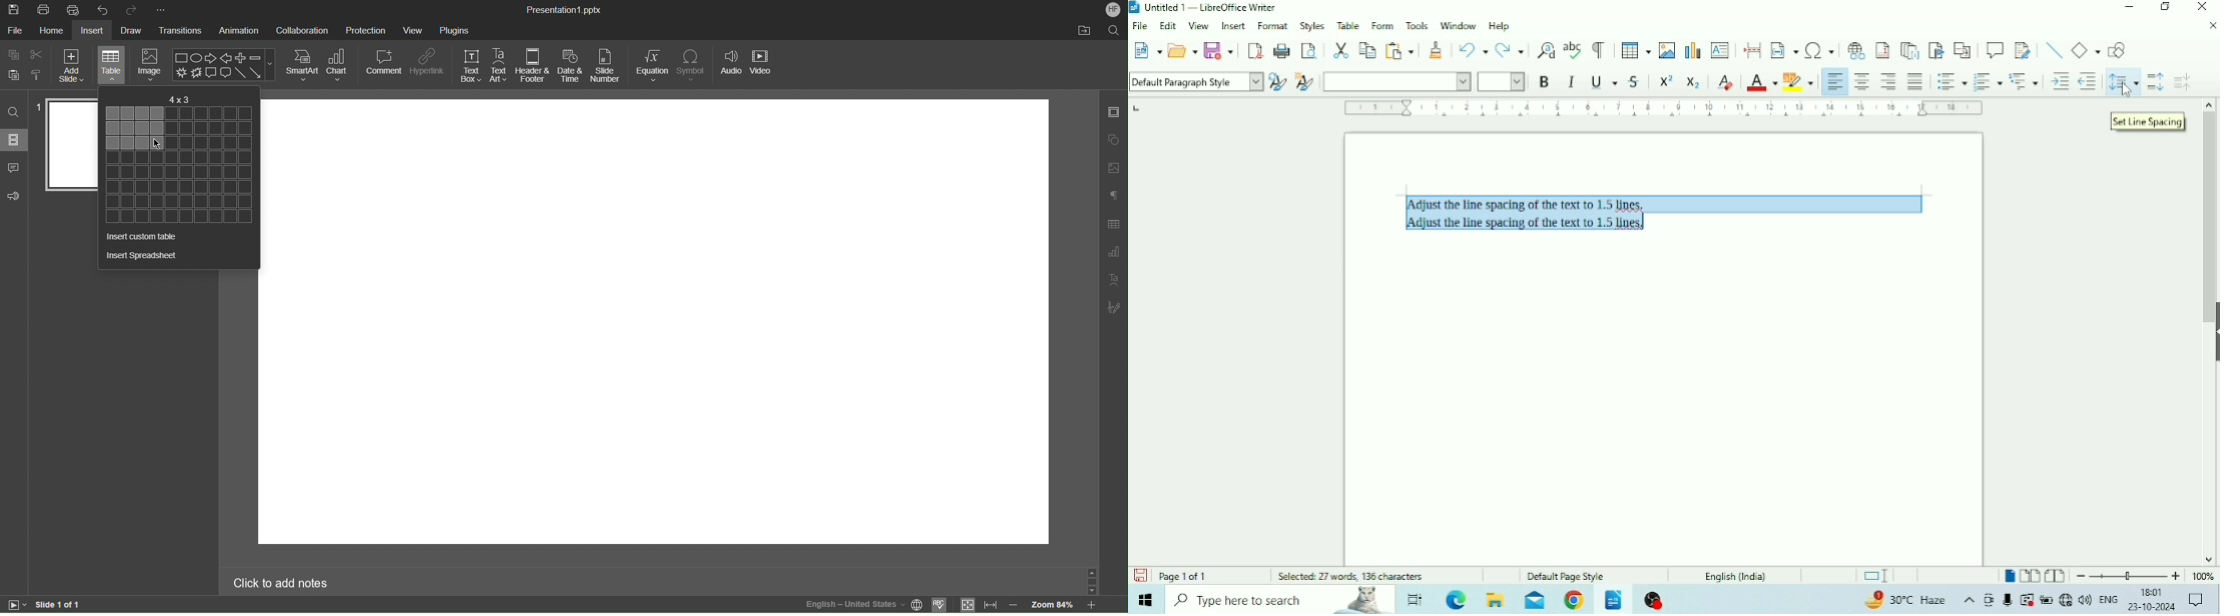  What do you see at coordinates (1693, 49) in the screenshot?
I see `Insert Chart` at bounding box center [1693, 49].